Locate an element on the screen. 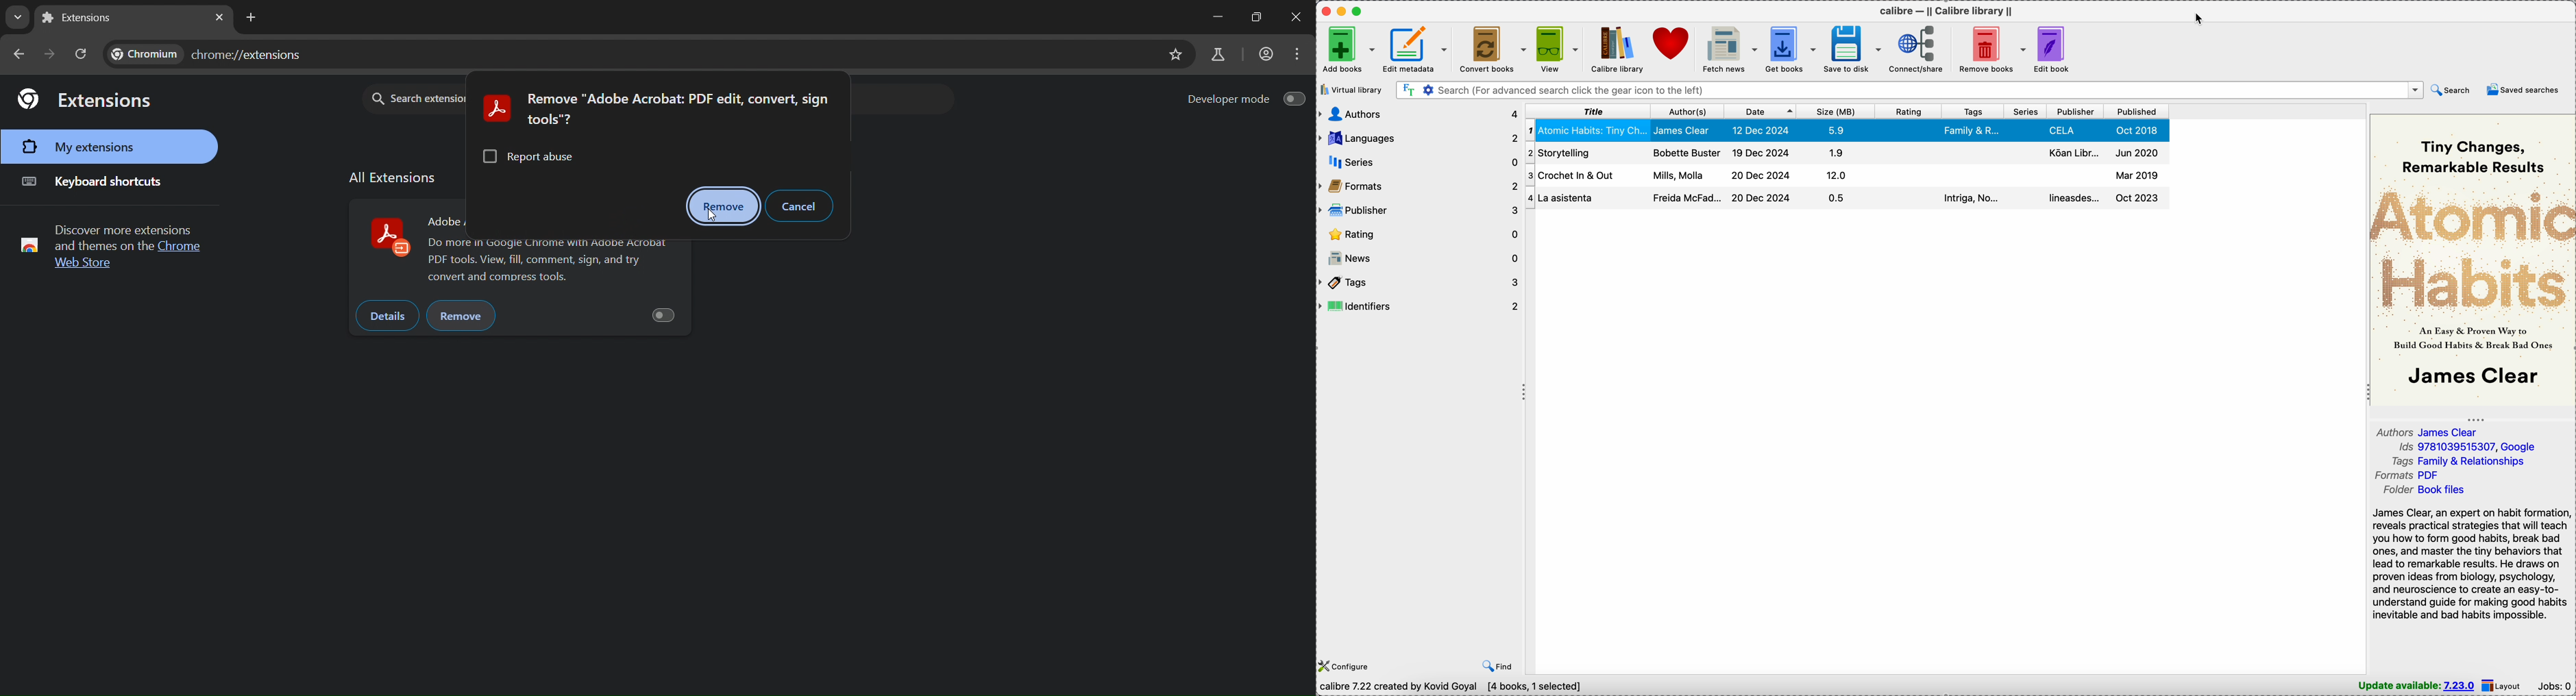 The width and height of the screenshot is (2576, 700). tags Family & Relationships is located at coordinates (2459, 461).